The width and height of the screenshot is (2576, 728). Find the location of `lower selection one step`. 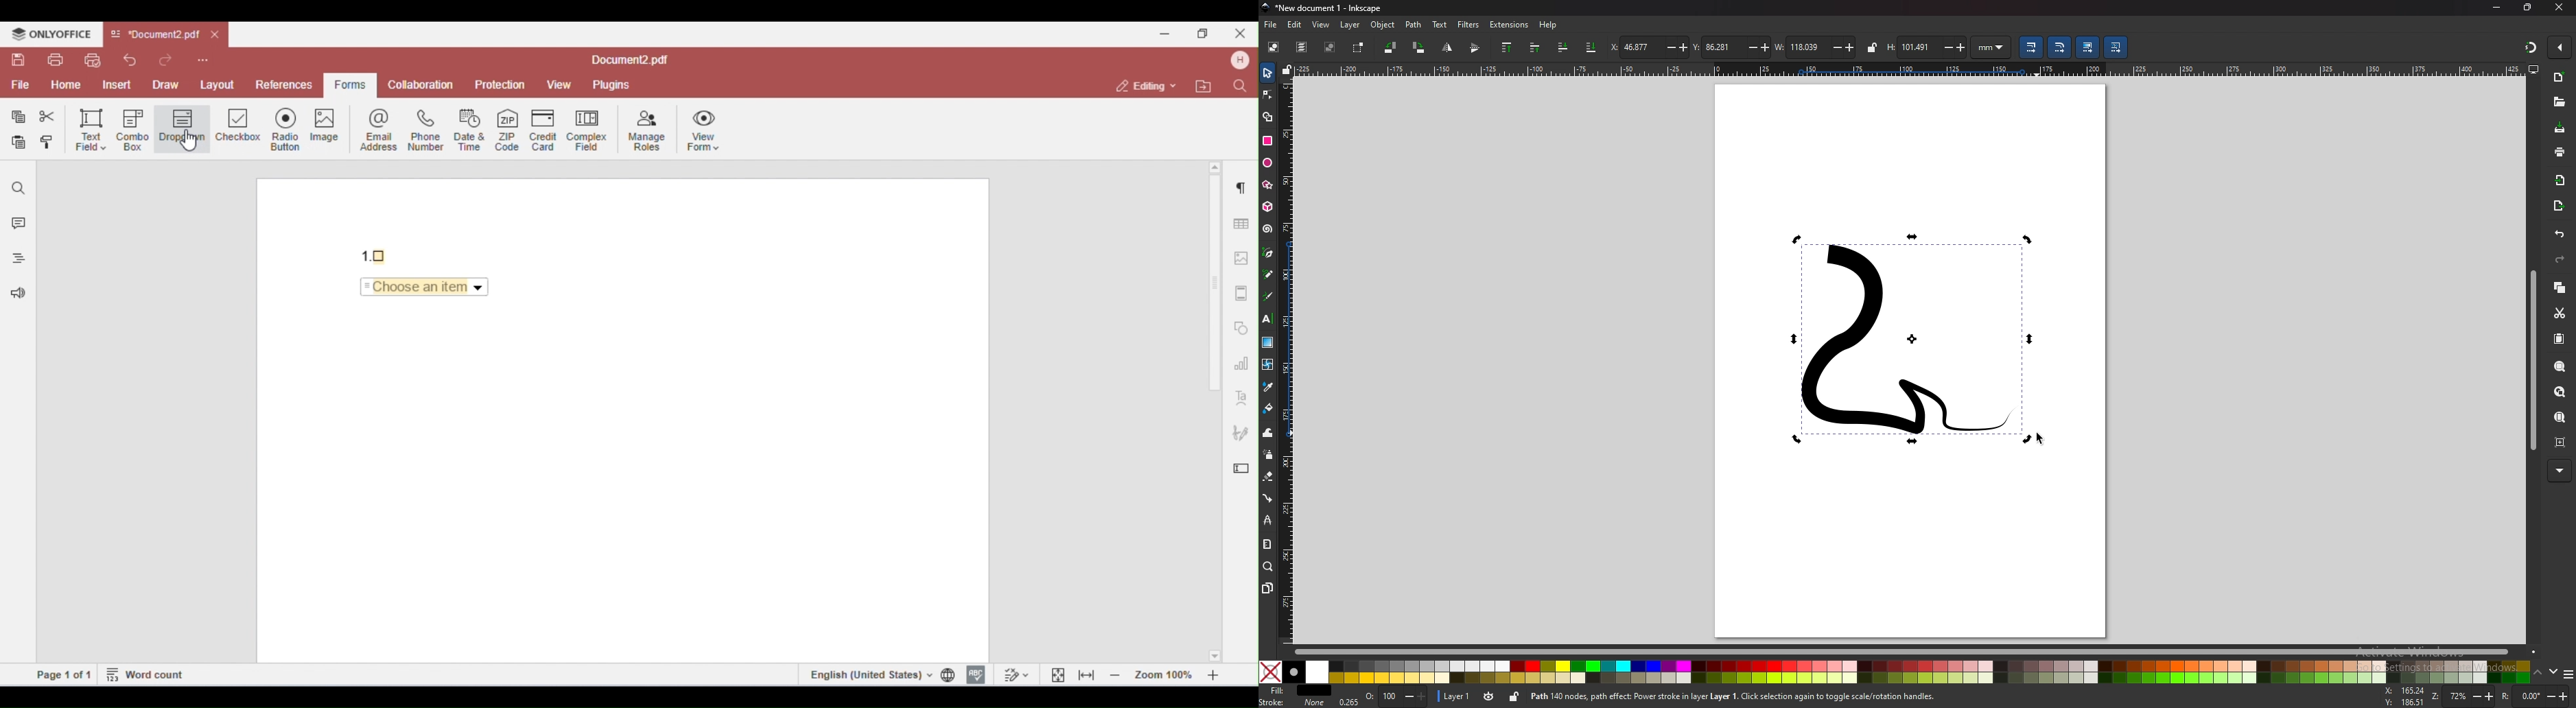

lower selection one step is located at coordinates (1562, 47).